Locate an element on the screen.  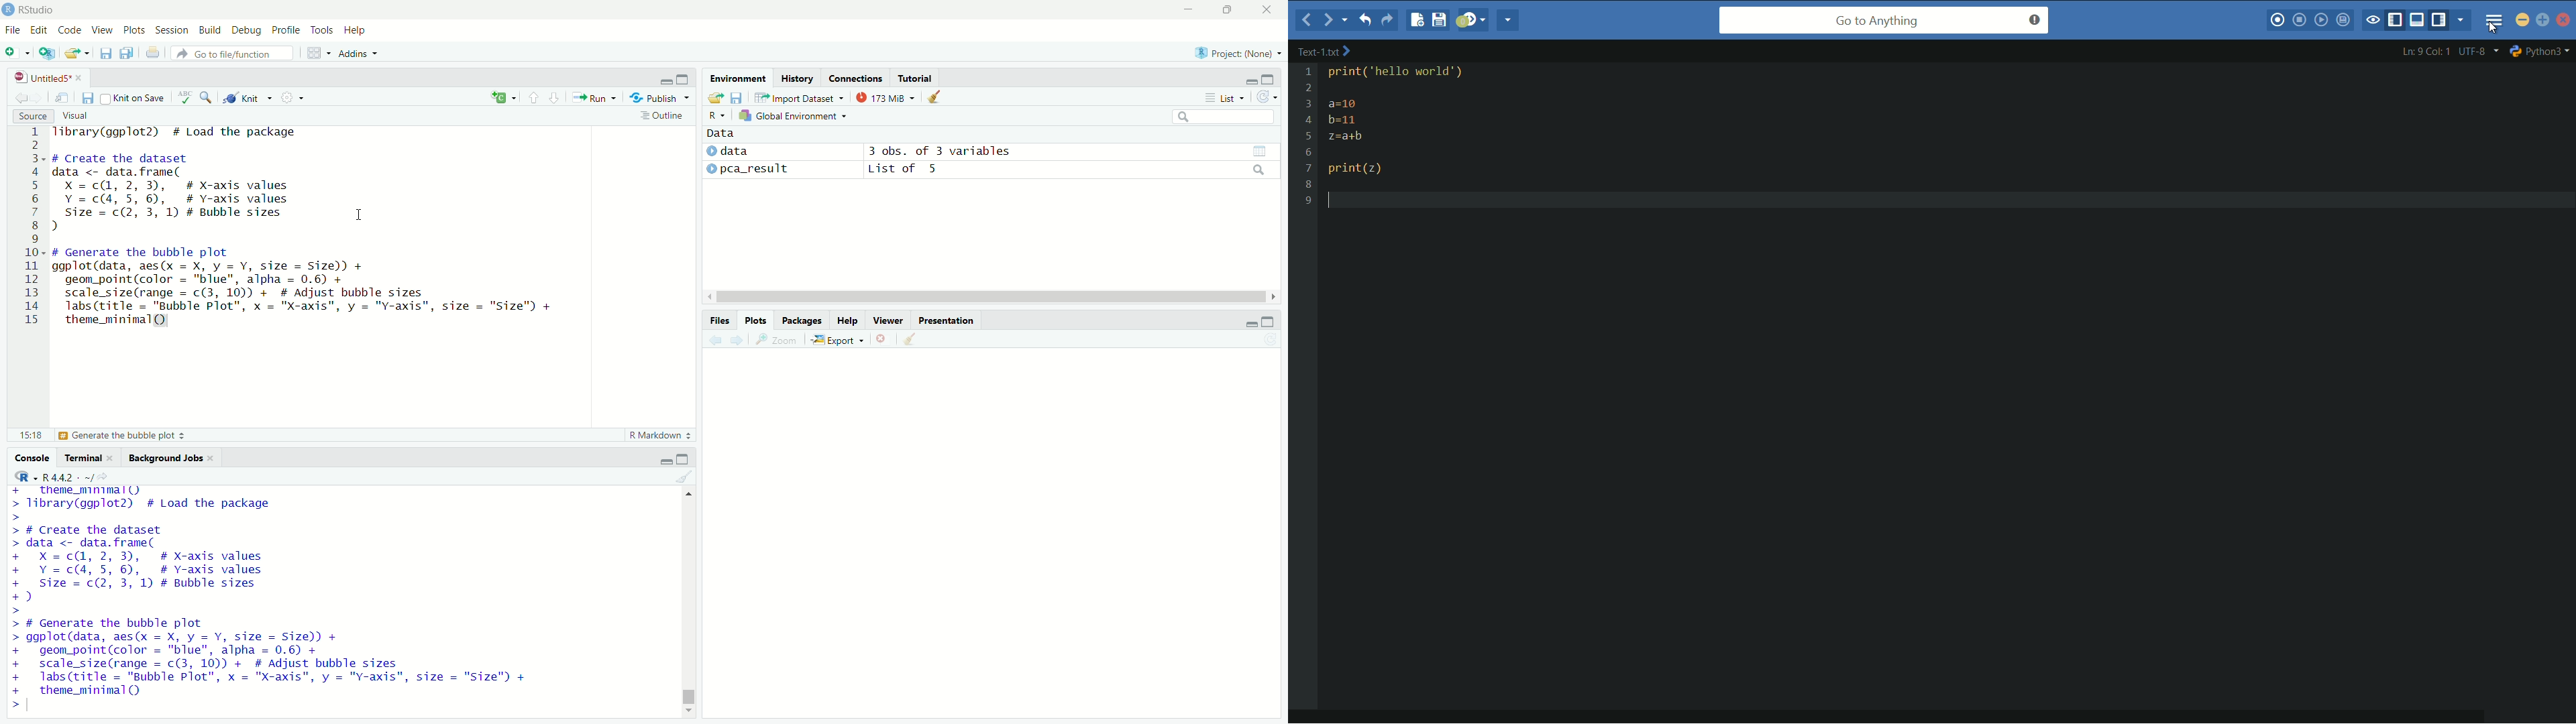
load workspace is located at coordinates (715, 99).